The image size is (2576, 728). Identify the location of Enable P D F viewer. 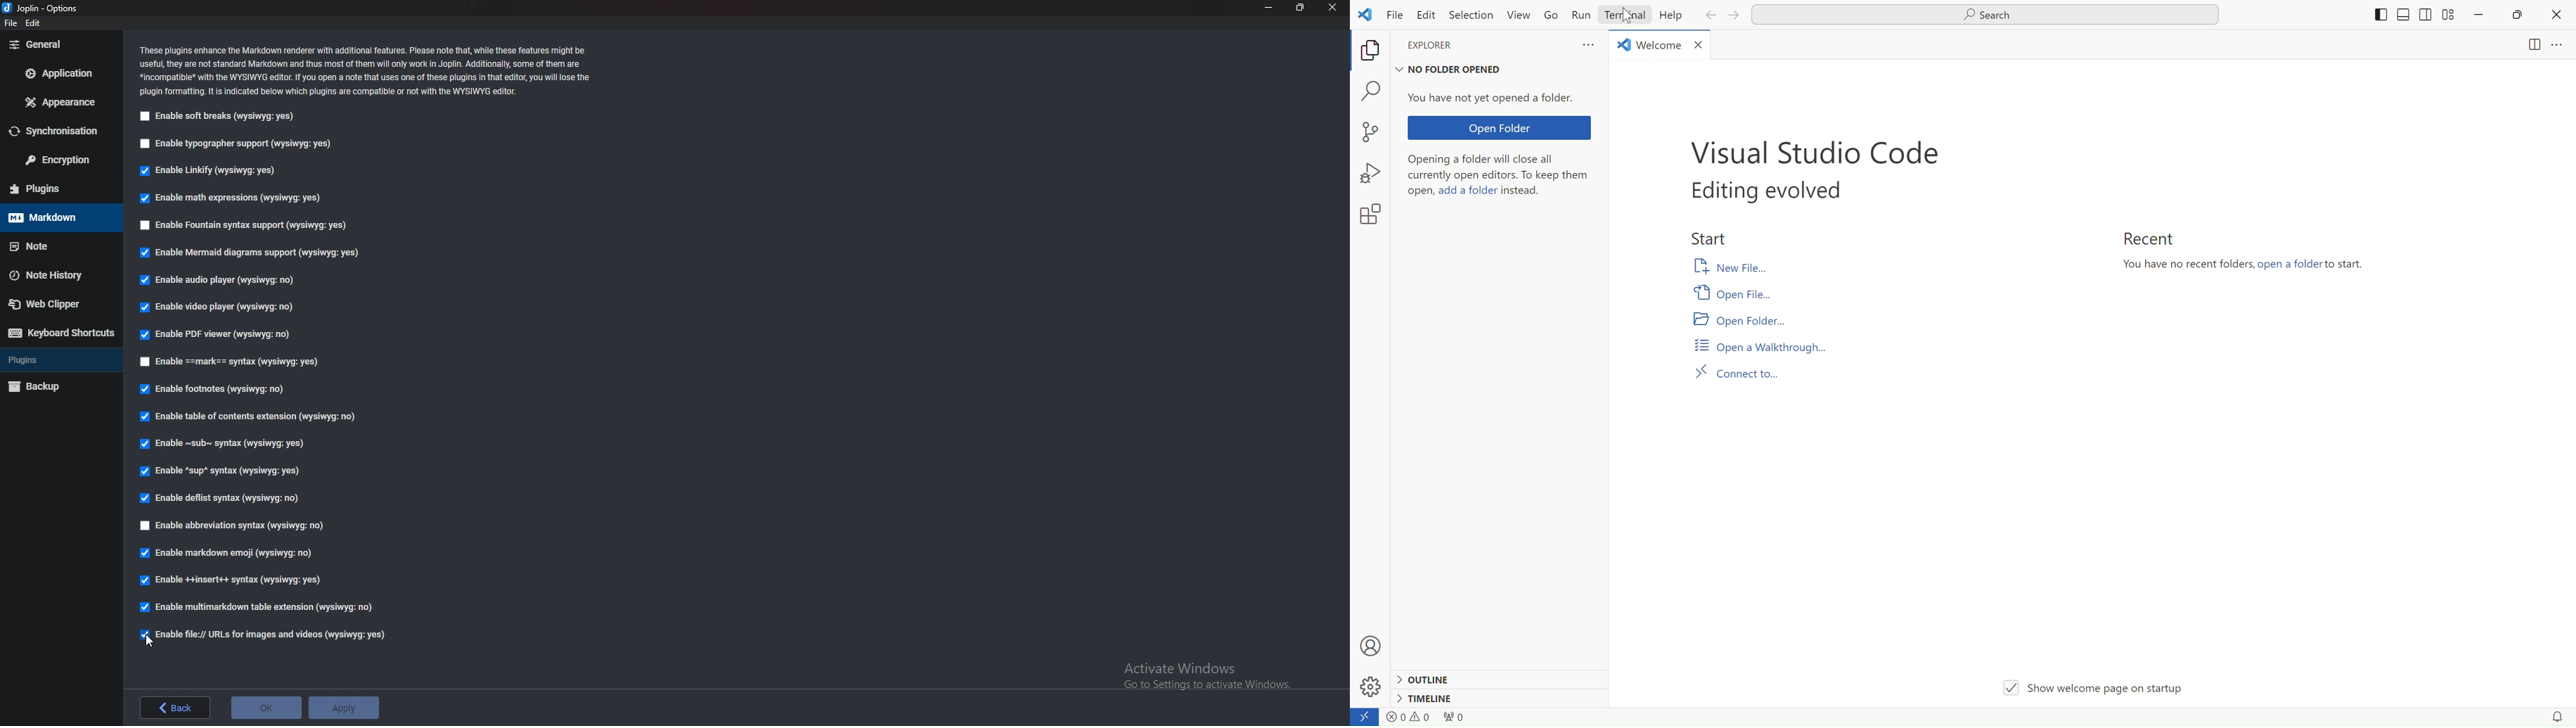
(217, 334).